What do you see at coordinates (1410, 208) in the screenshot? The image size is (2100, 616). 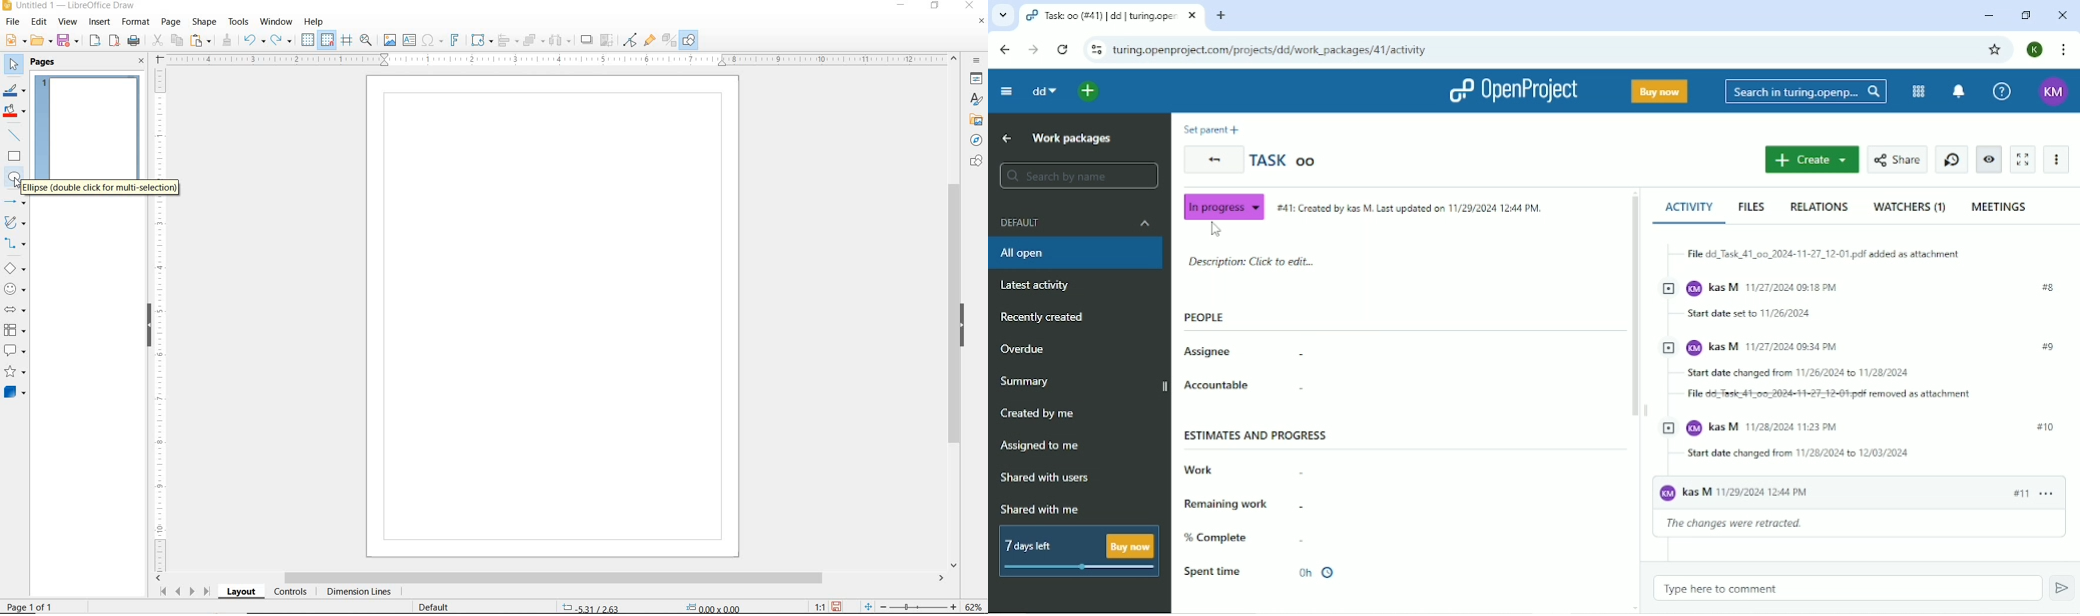 I see `Created by and on` at bounding box center [1410, 208].